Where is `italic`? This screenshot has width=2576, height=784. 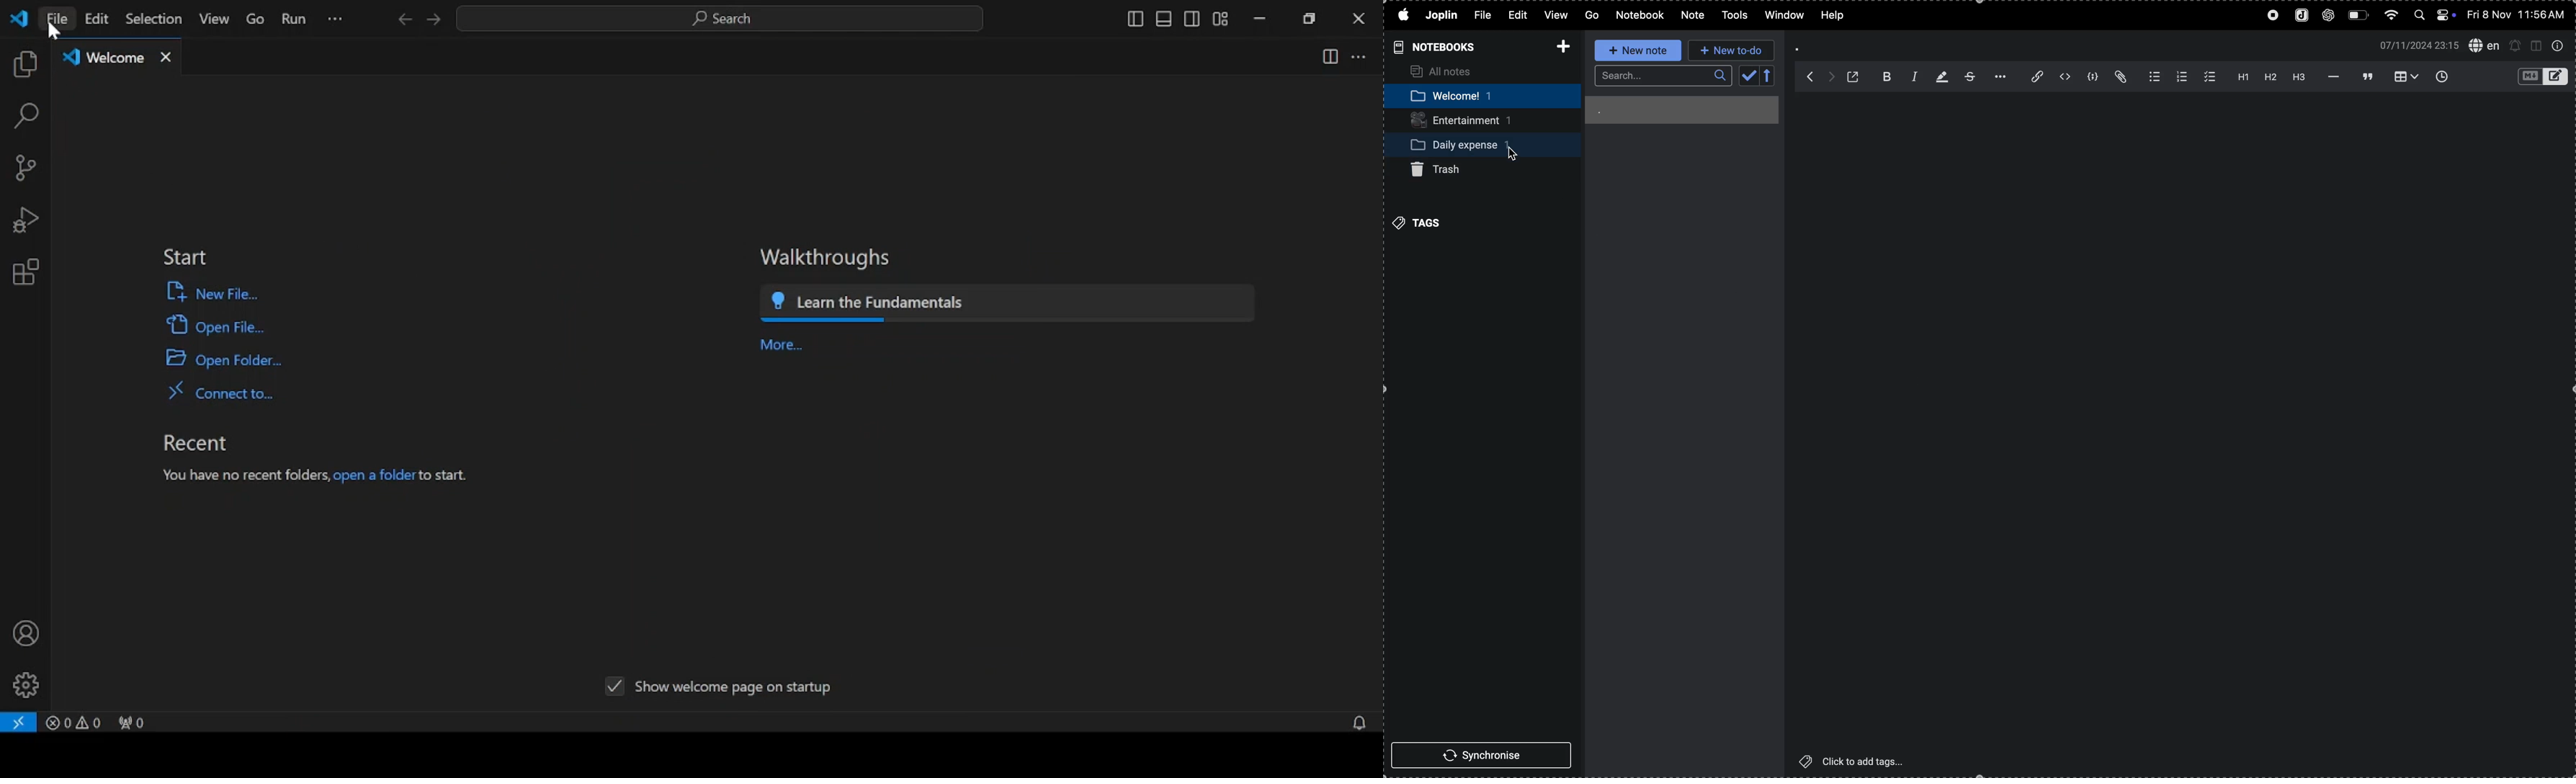 italic is located at coordinates (1911, 76).